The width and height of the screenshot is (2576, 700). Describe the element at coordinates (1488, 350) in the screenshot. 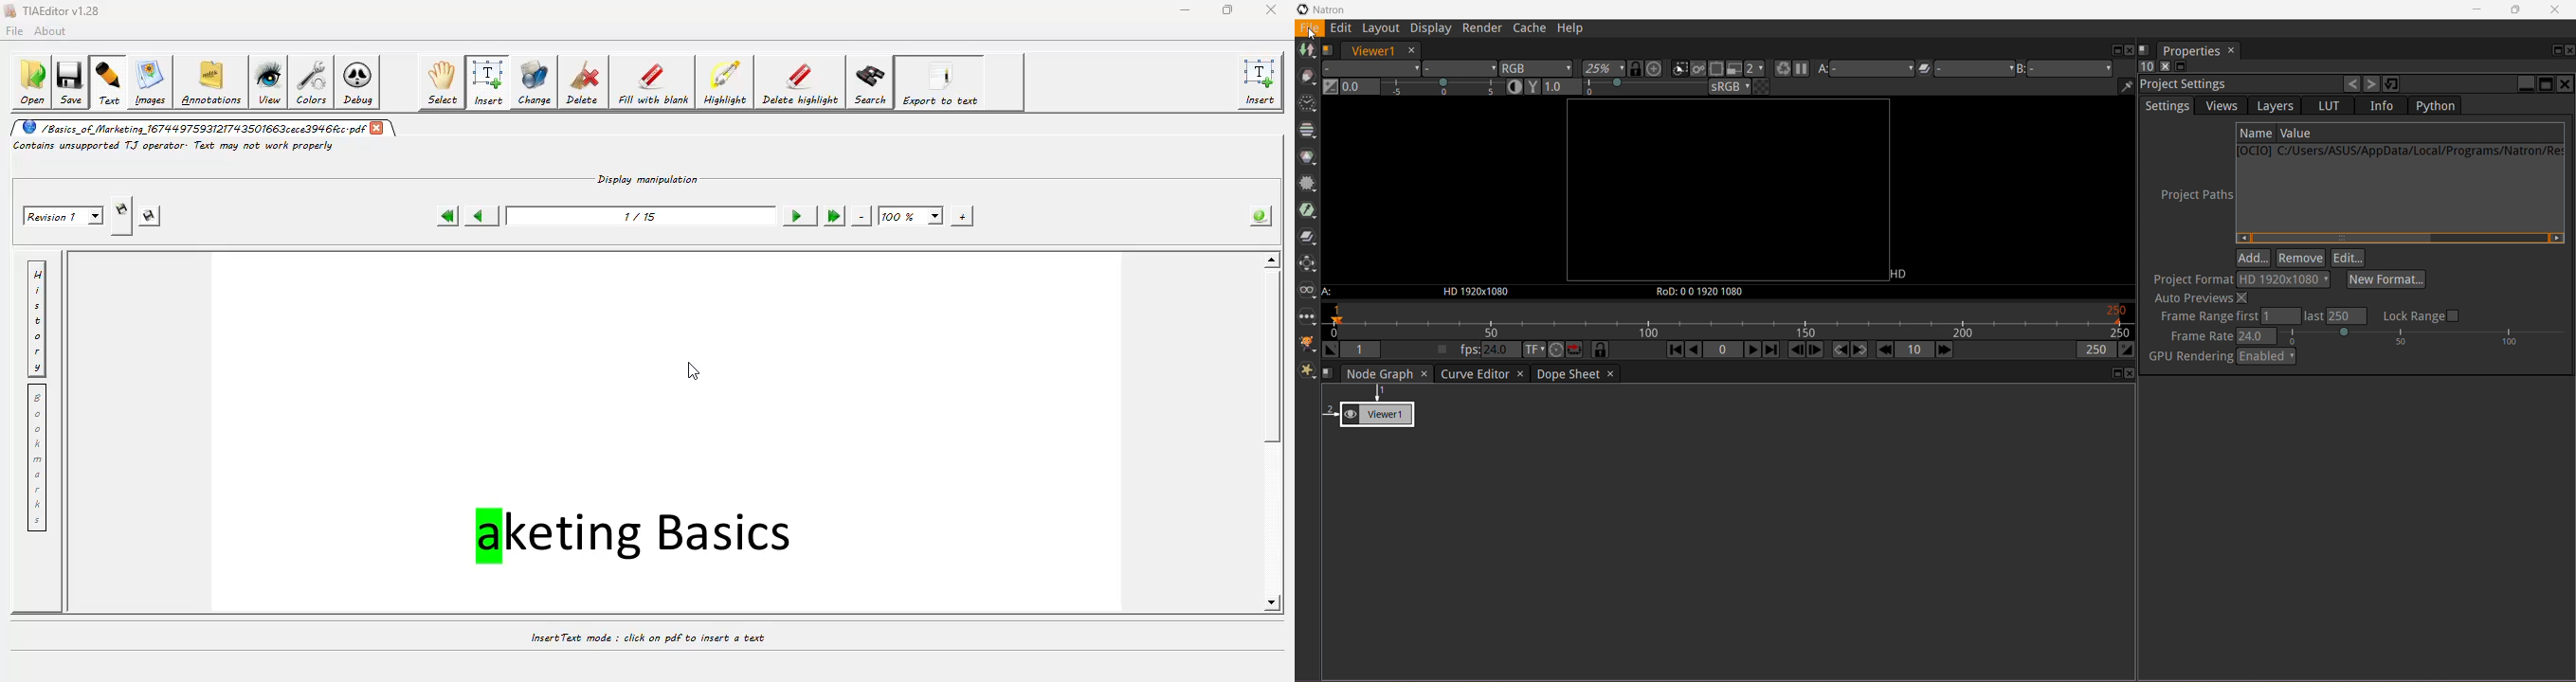

I see `Viewer playback framerate, in frames per second` at that location.